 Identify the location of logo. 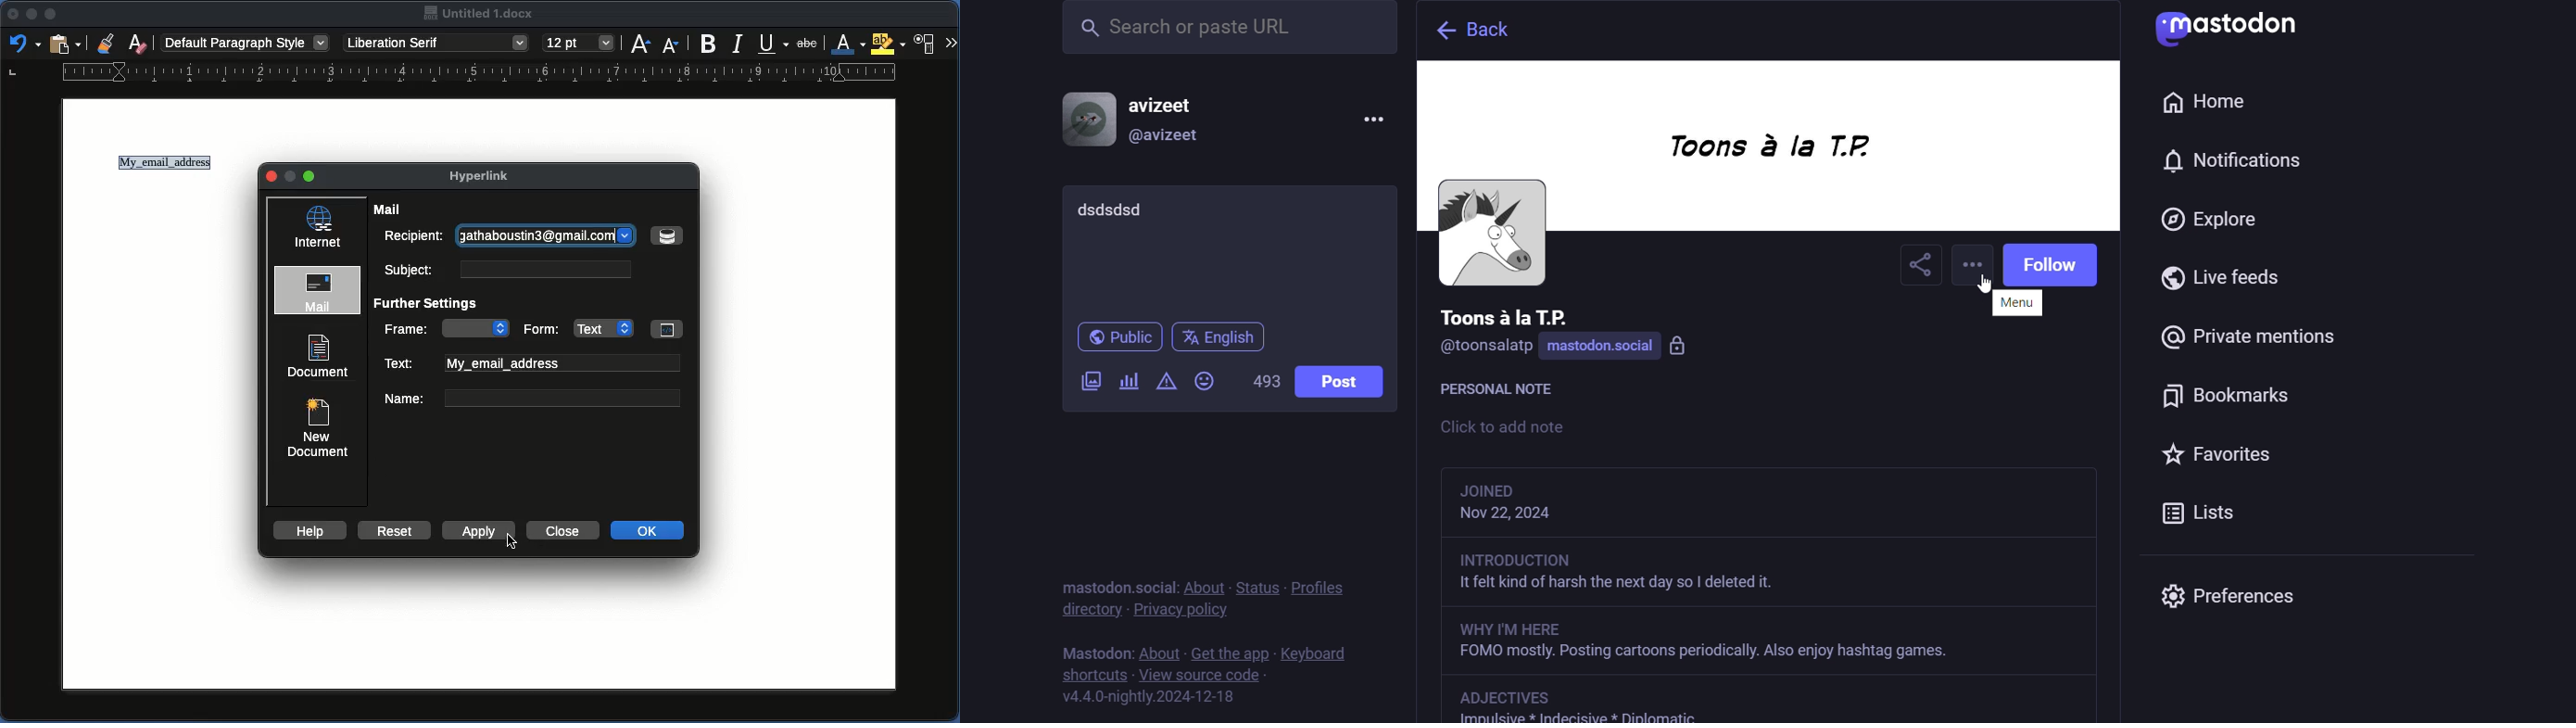
(2238, 29).